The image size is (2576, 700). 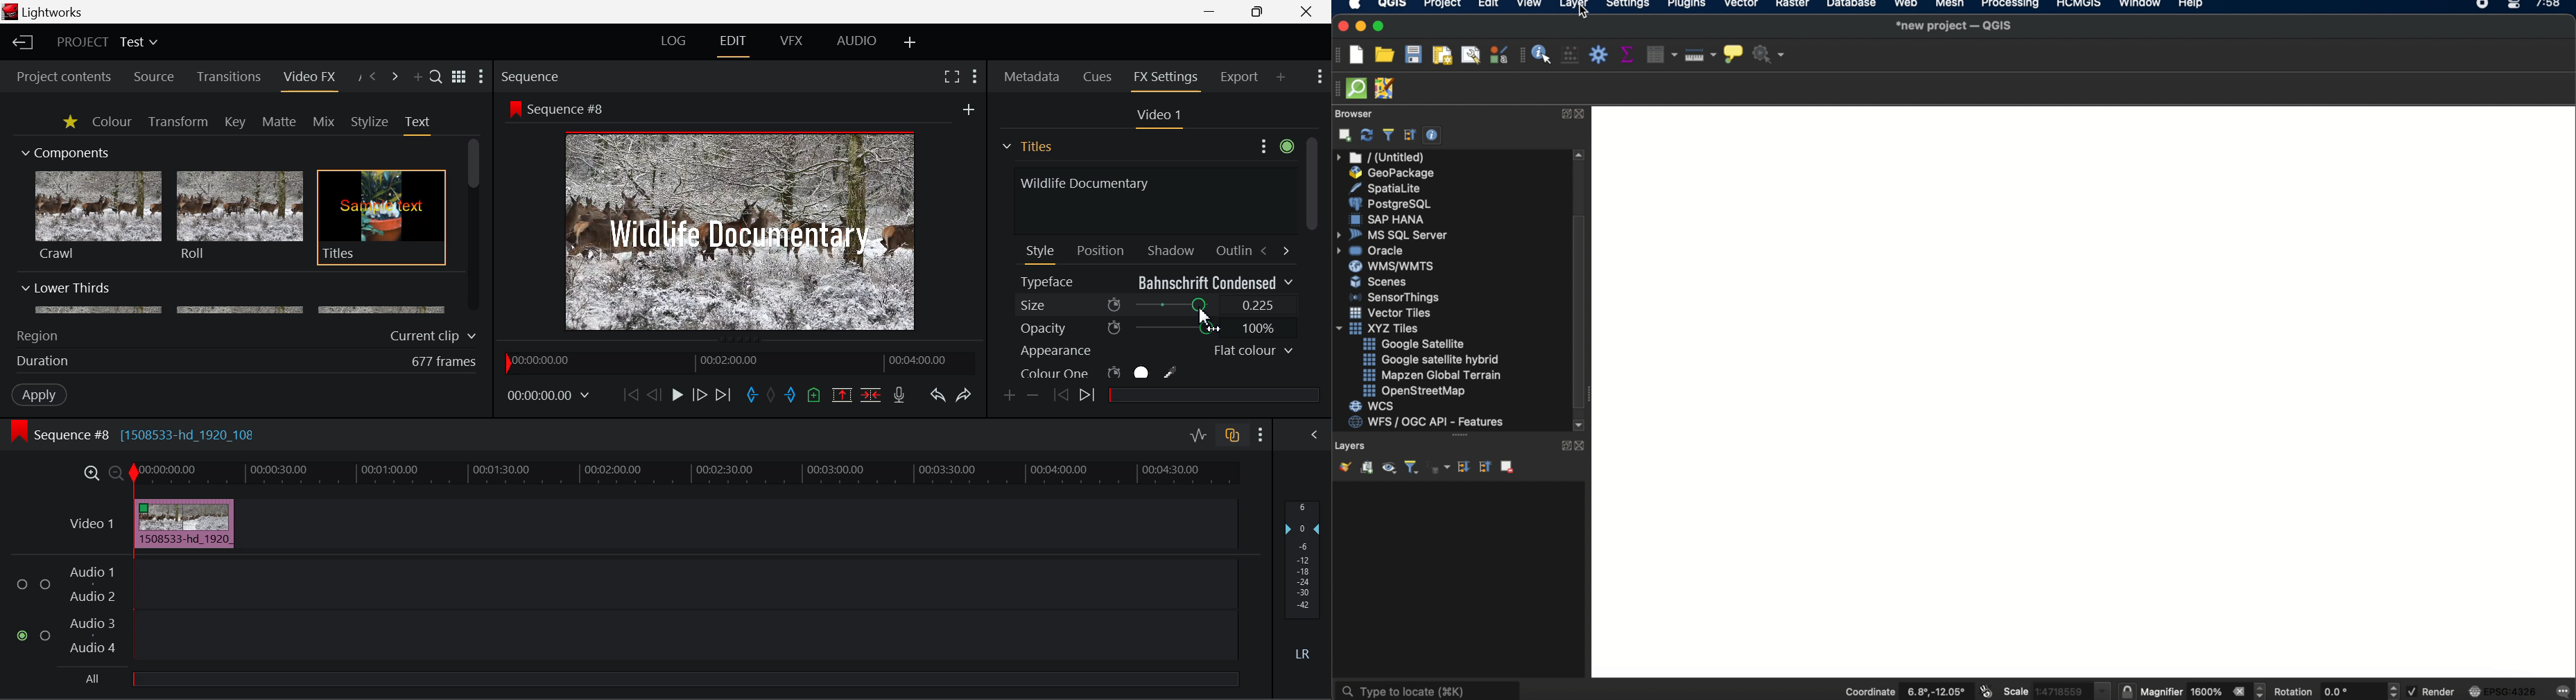 What do you see at coordinates (1506, 466) in the screenshot?
I see `remove layer group` at bounding box center [1506, 466].